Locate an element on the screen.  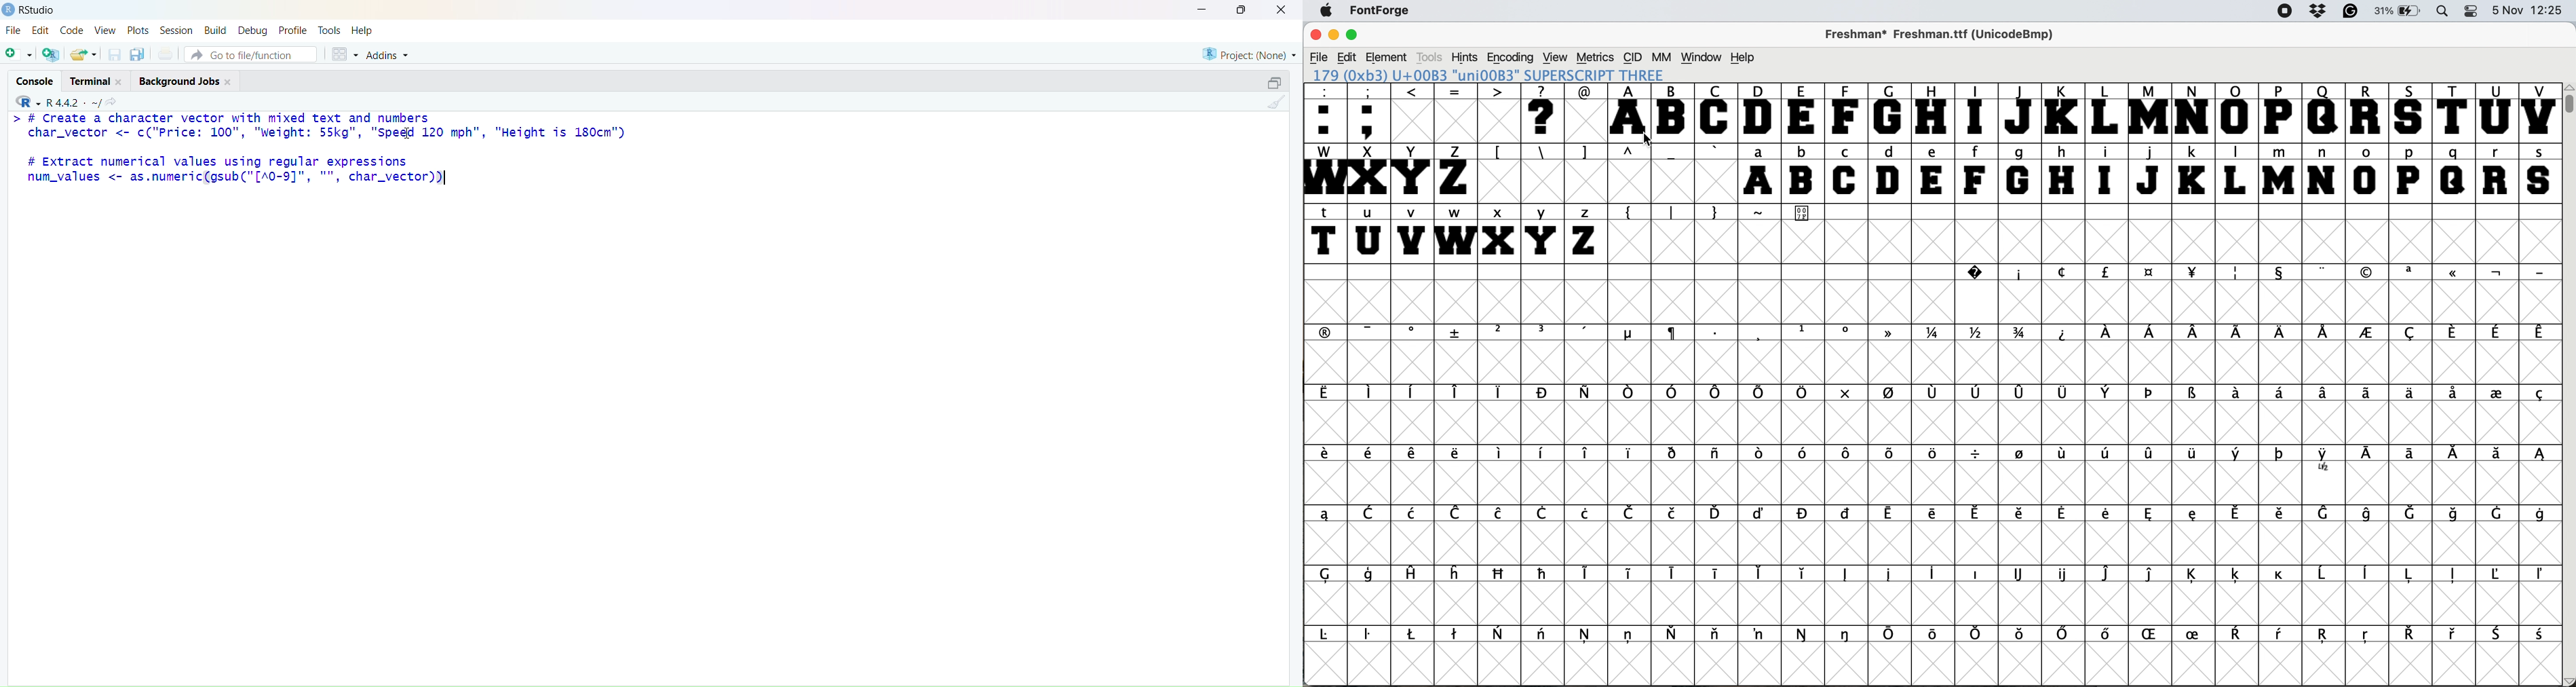
edit is located at coordinates (42, 30).